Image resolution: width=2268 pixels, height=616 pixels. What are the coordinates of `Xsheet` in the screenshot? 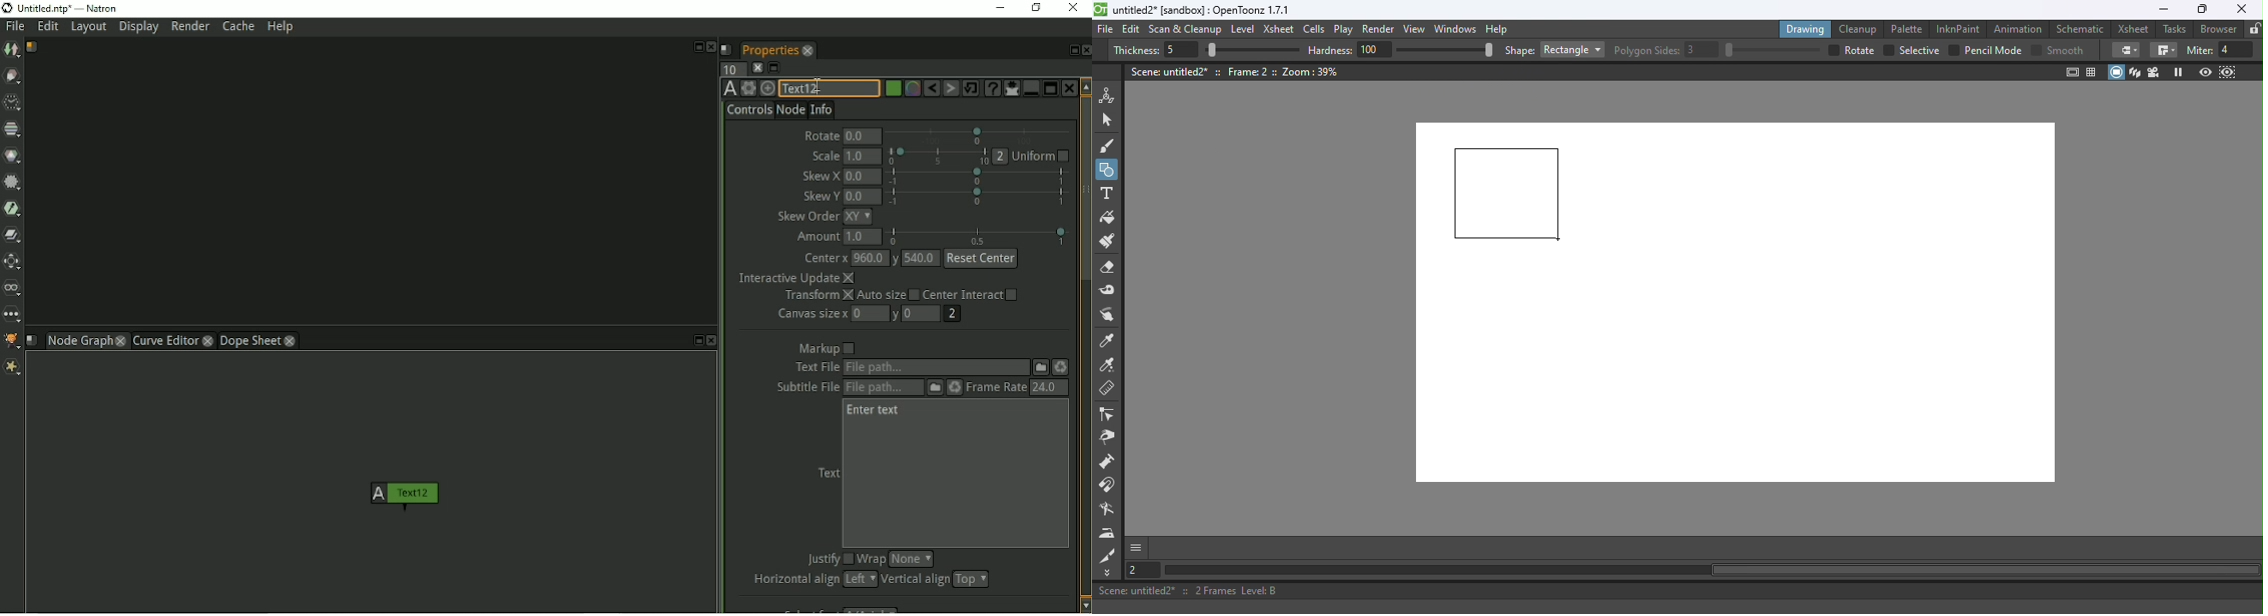 It's located at (2136, 28).